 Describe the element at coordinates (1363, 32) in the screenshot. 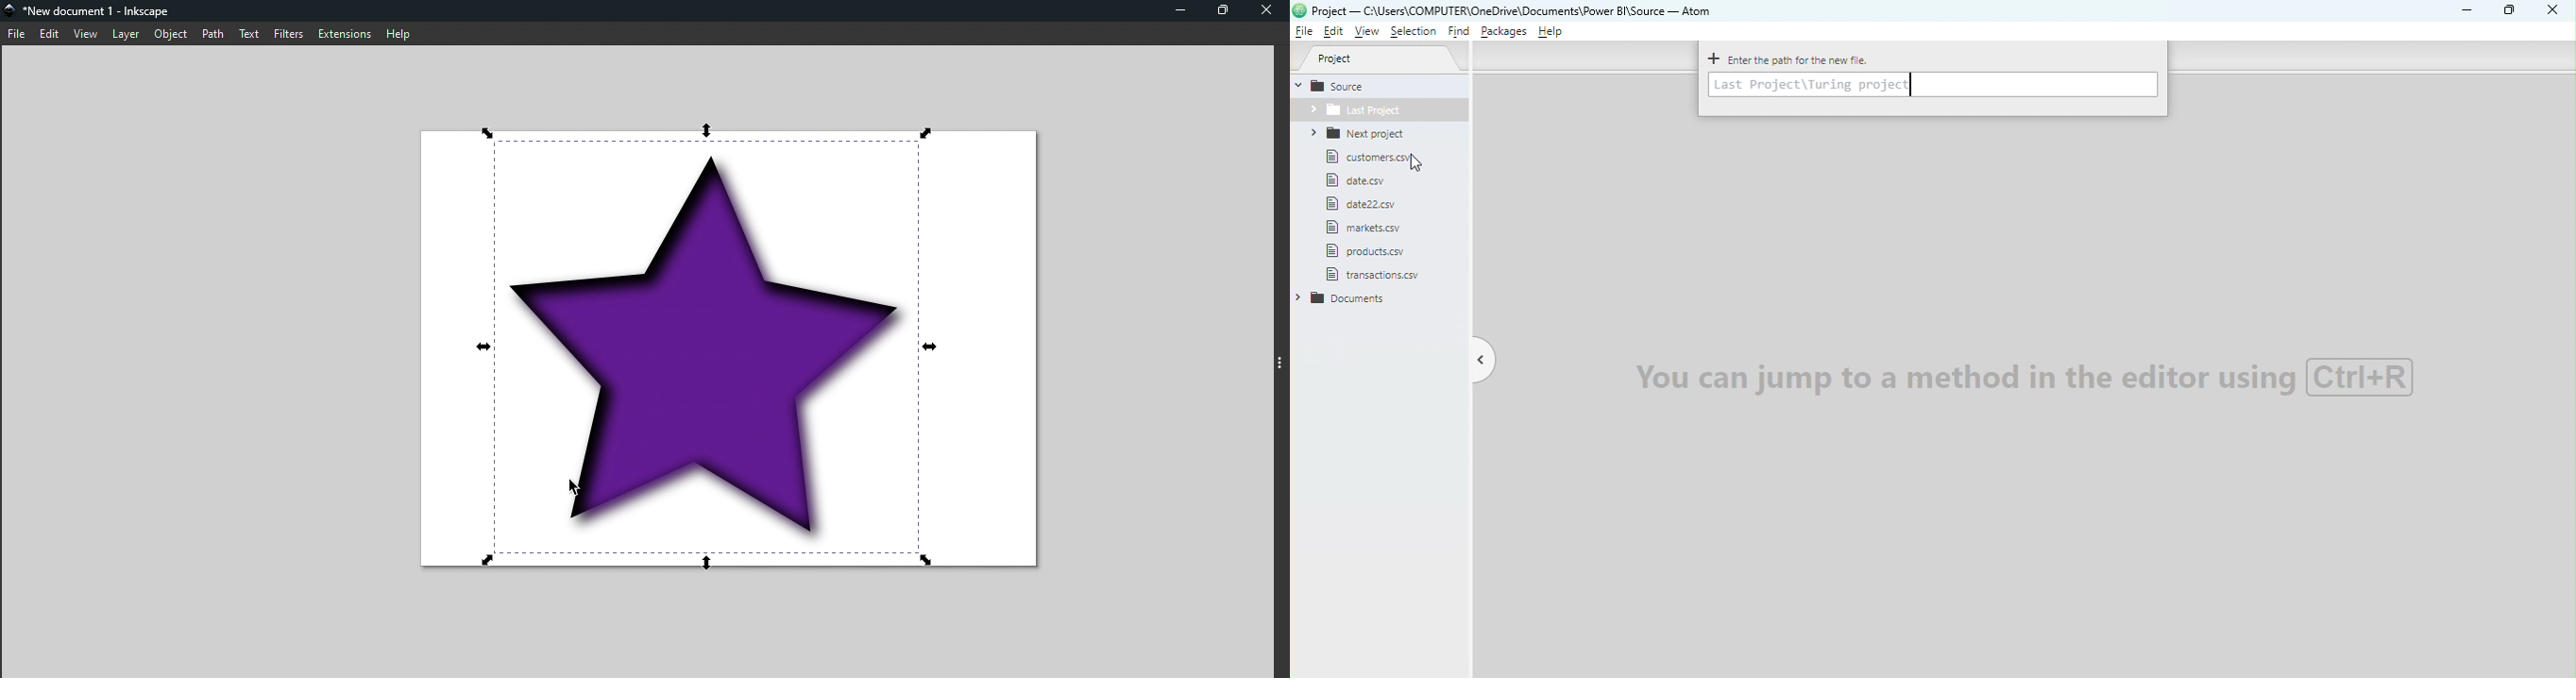

I see `View` at that location.